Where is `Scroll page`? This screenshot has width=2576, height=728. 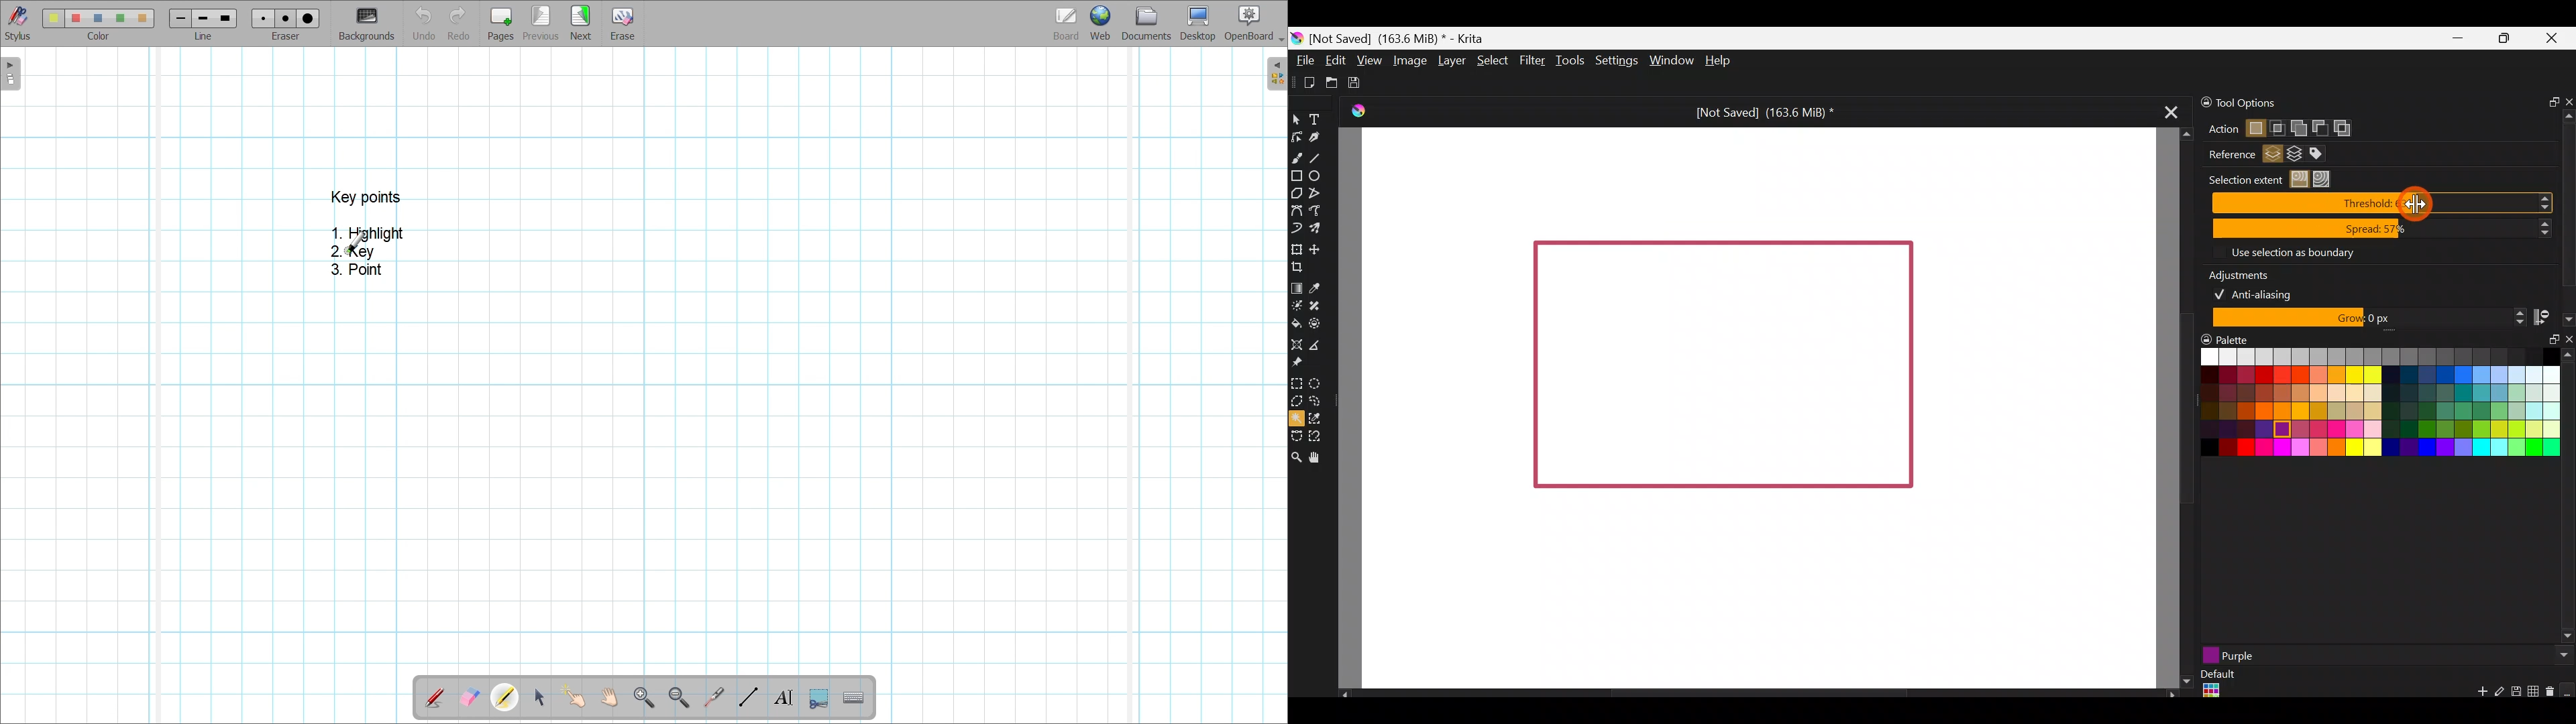 Scroll page is located at coordinates (608, 697).